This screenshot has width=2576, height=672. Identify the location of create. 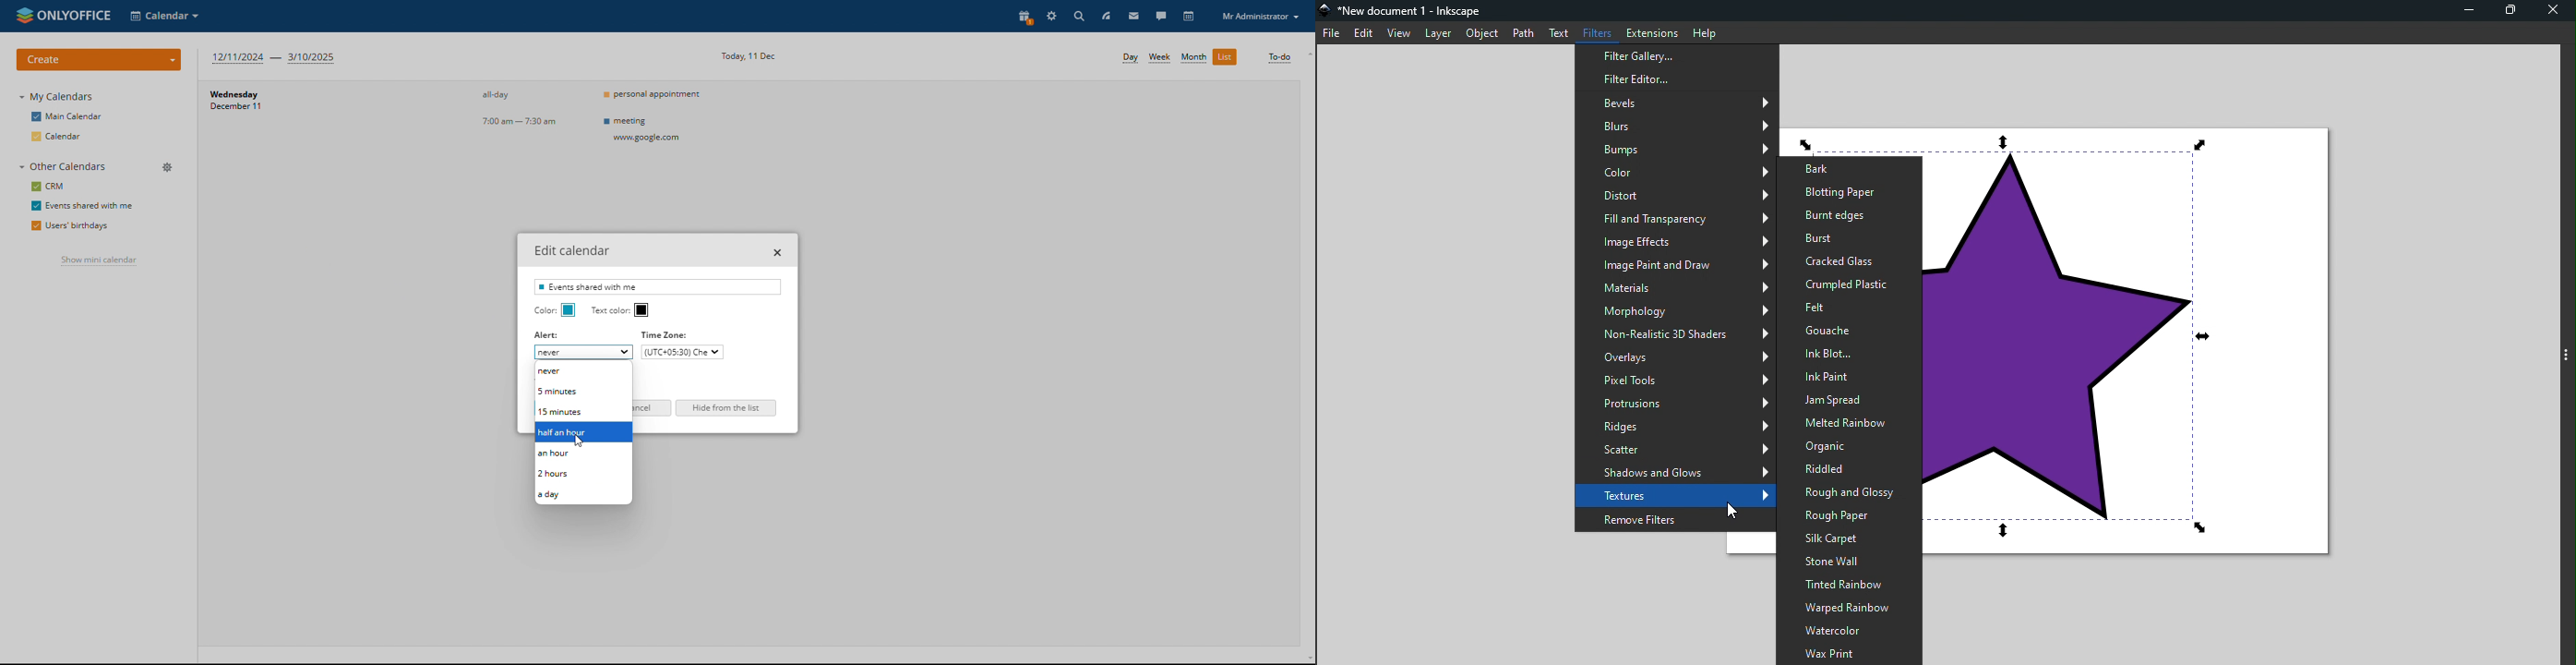
(99, 60).